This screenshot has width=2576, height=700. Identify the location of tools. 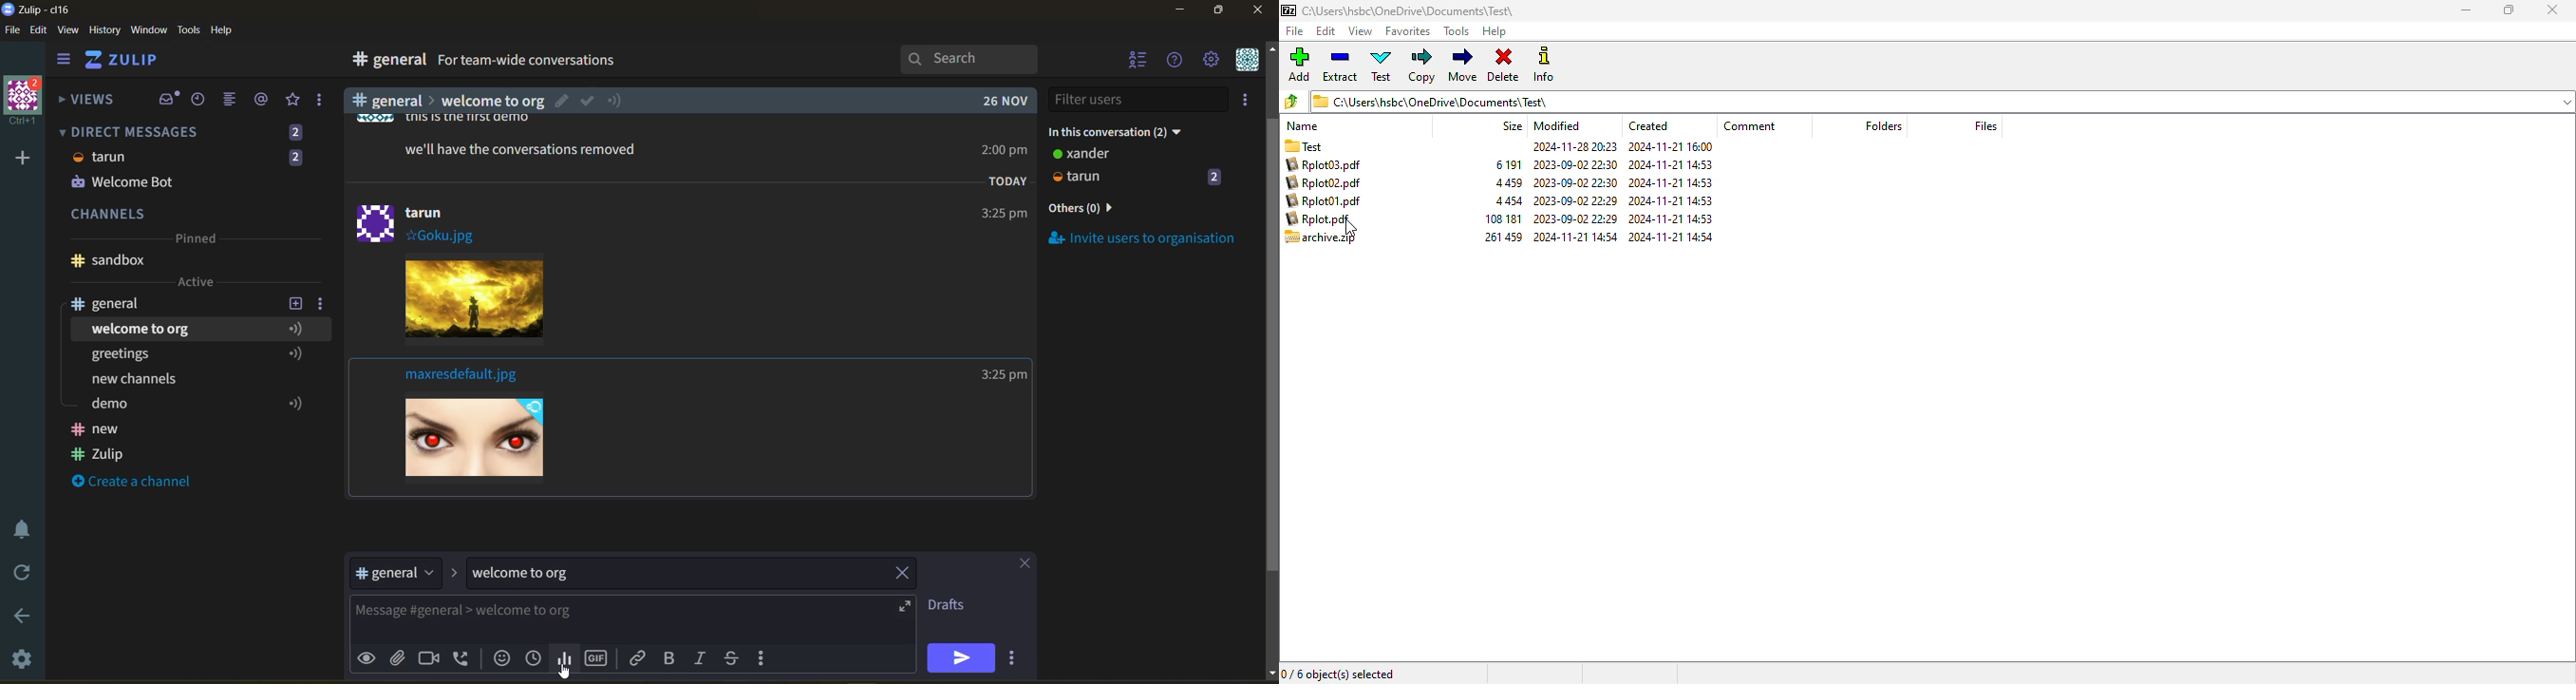
(191, 29).